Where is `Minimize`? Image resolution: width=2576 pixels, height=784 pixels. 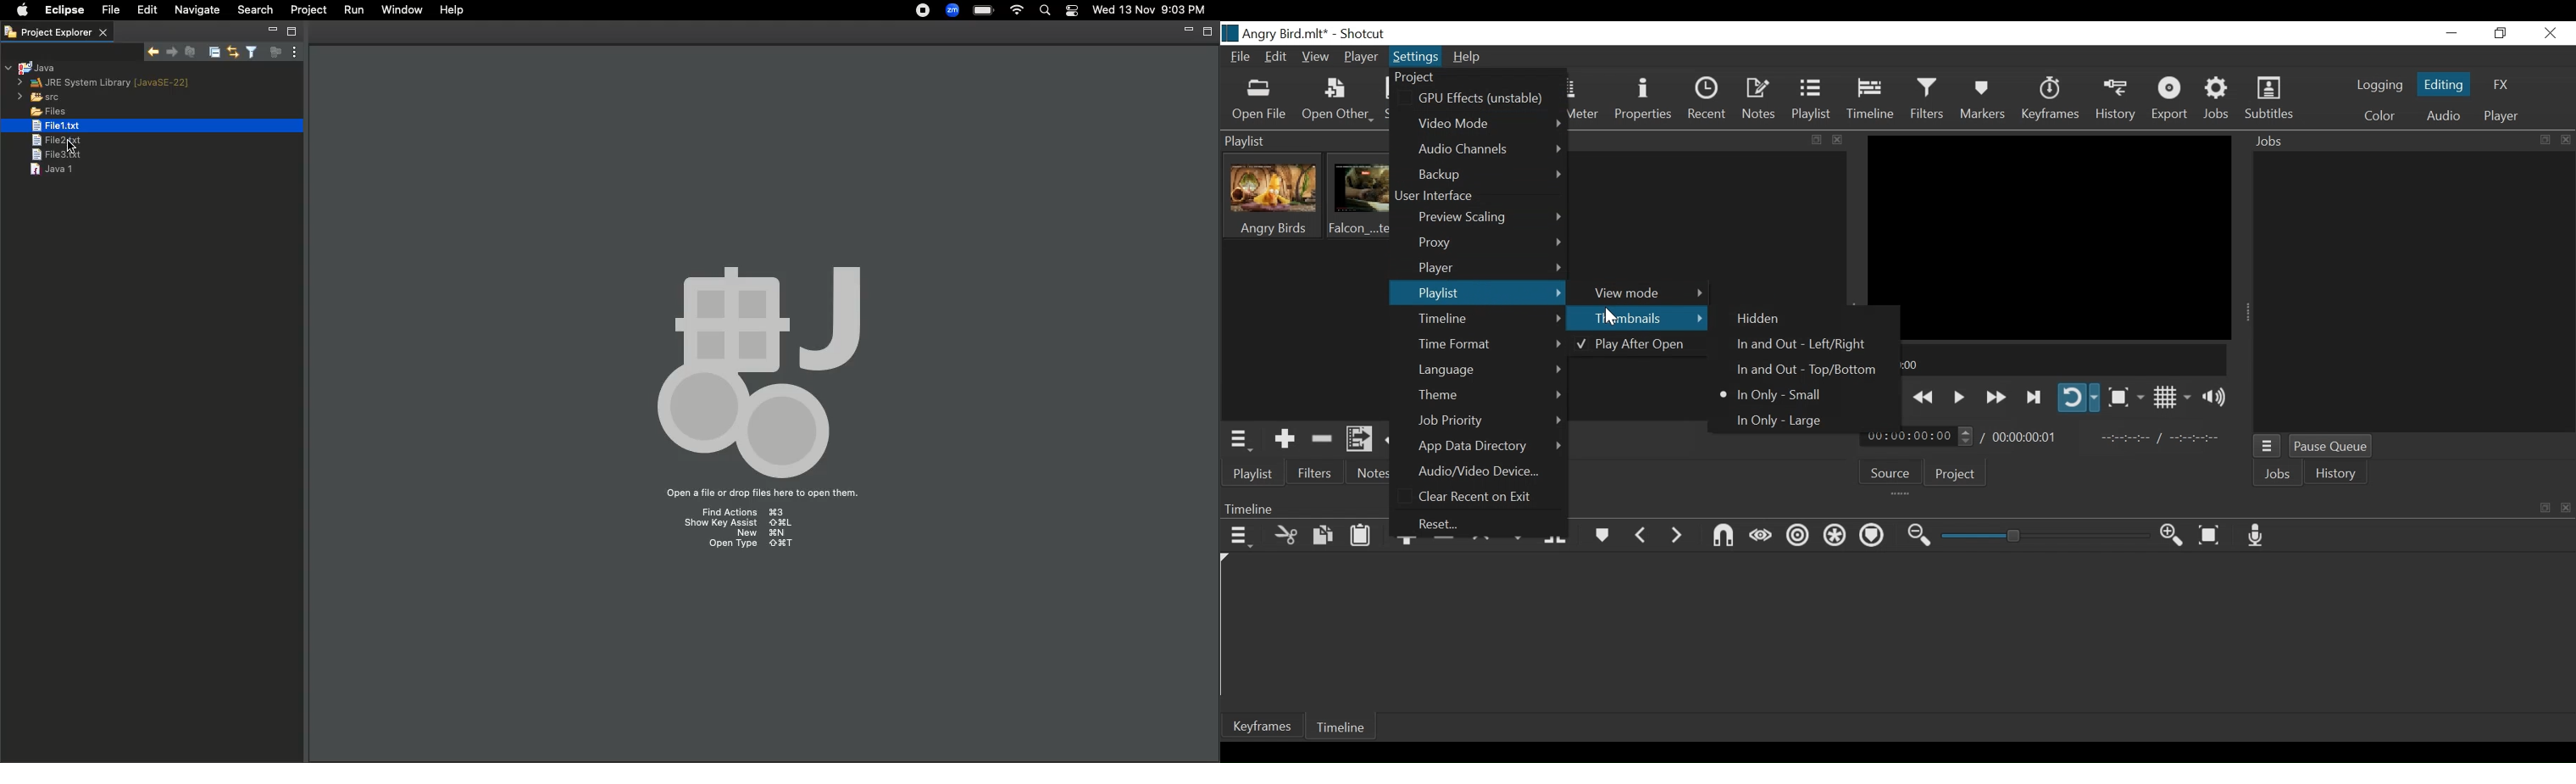 Minimize is located at coordinates (1185, 31).